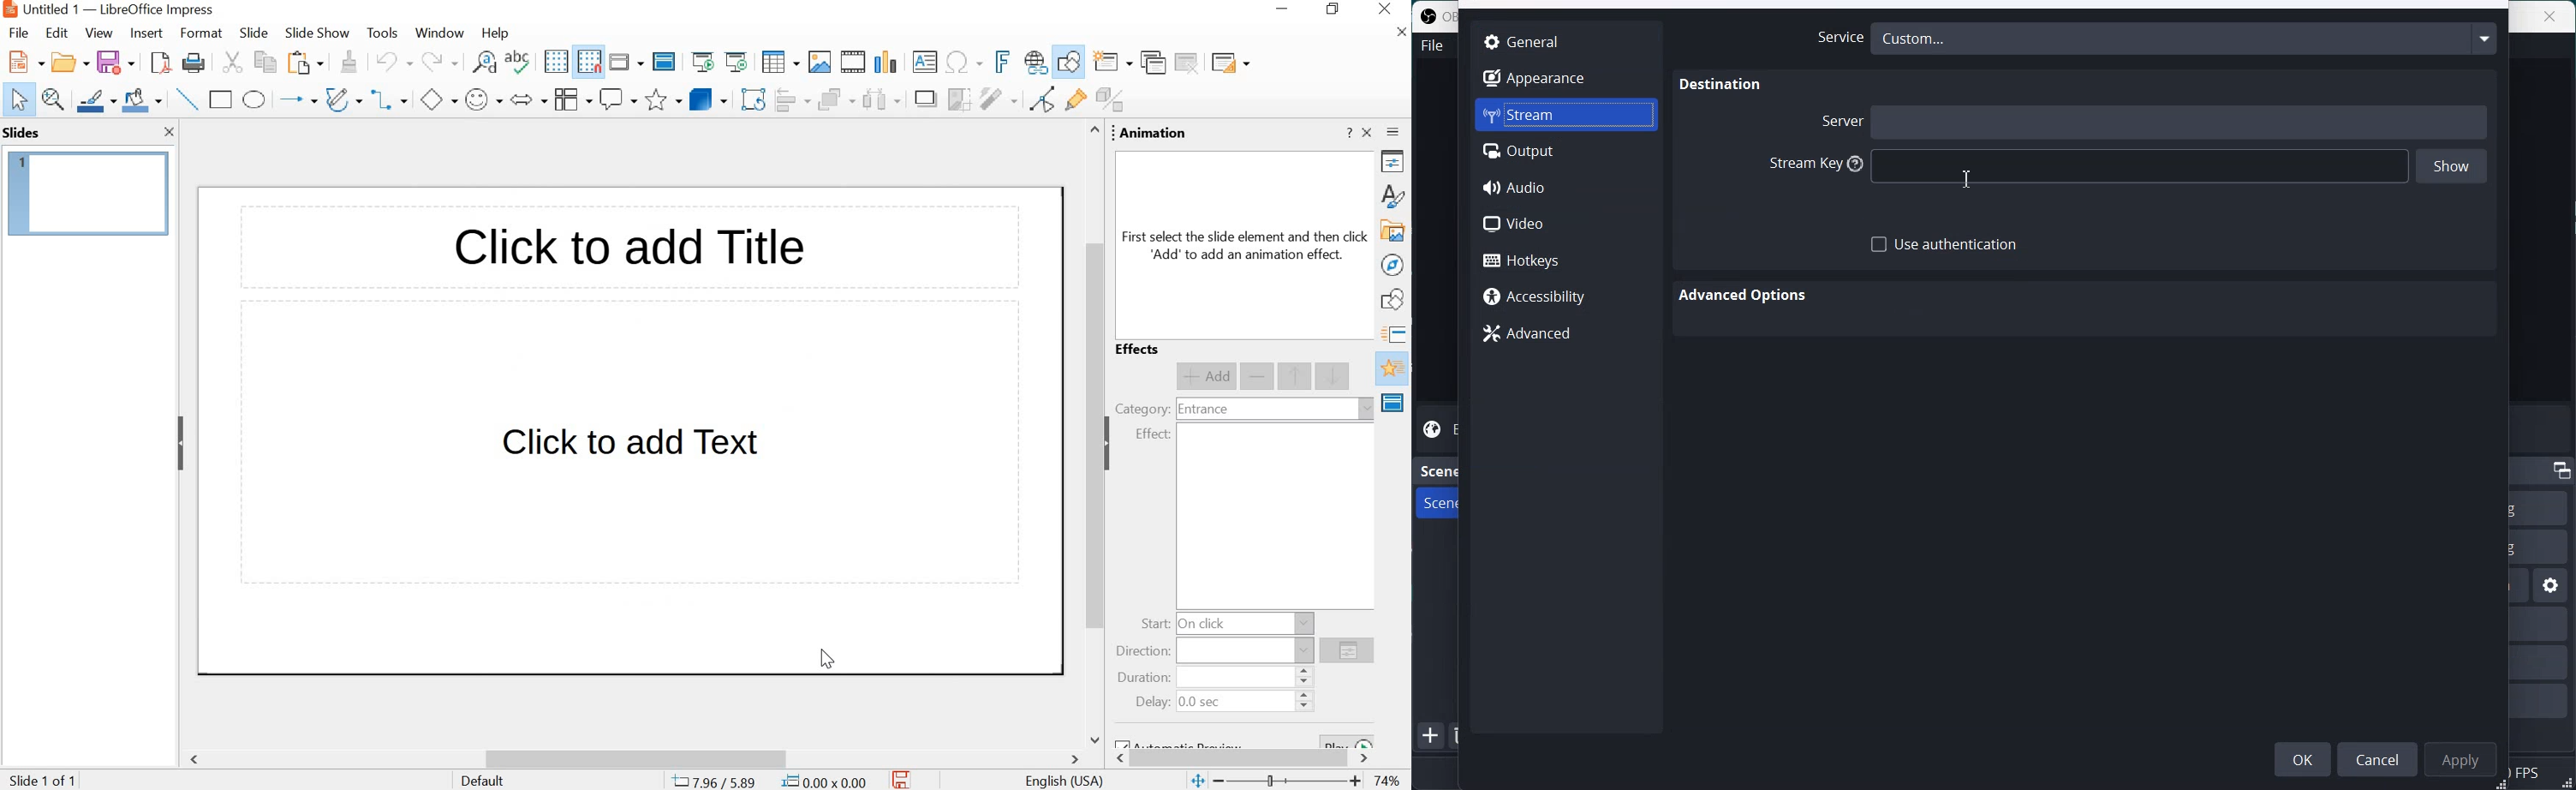 The width and height of the screenshot is (2576, 812). I want to click on zoom and pan, so click(54, 99).